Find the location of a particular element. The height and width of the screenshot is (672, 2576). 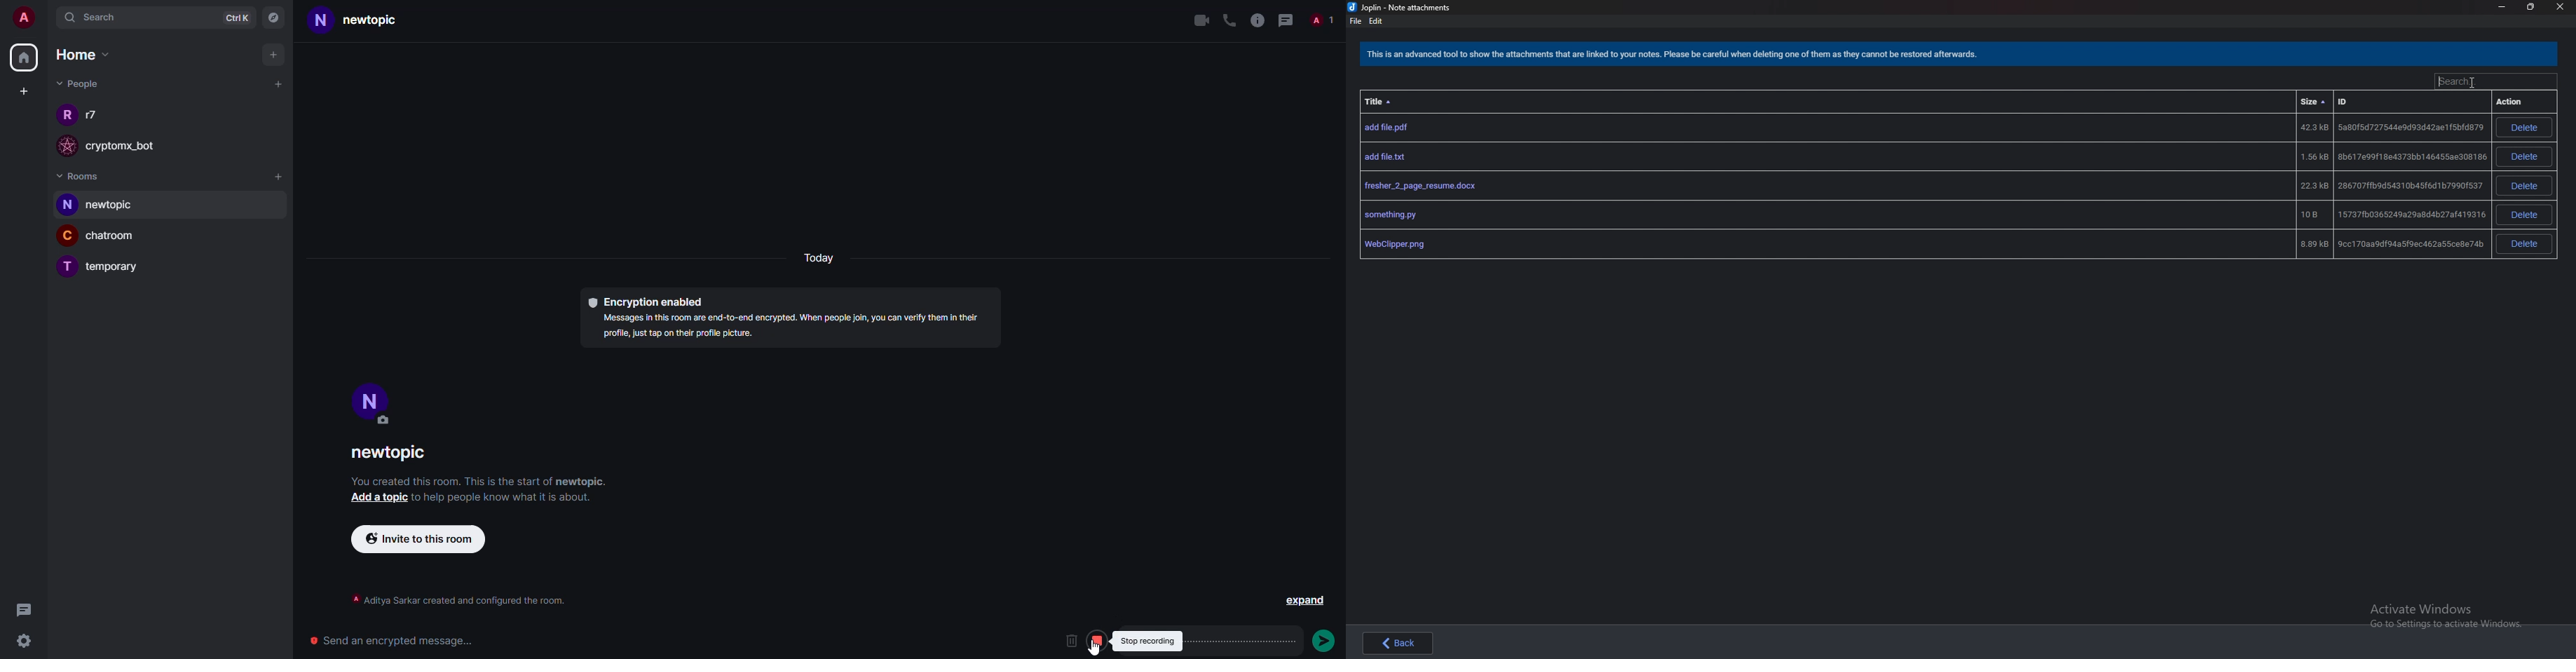

N is located at coordinates (321, 21).